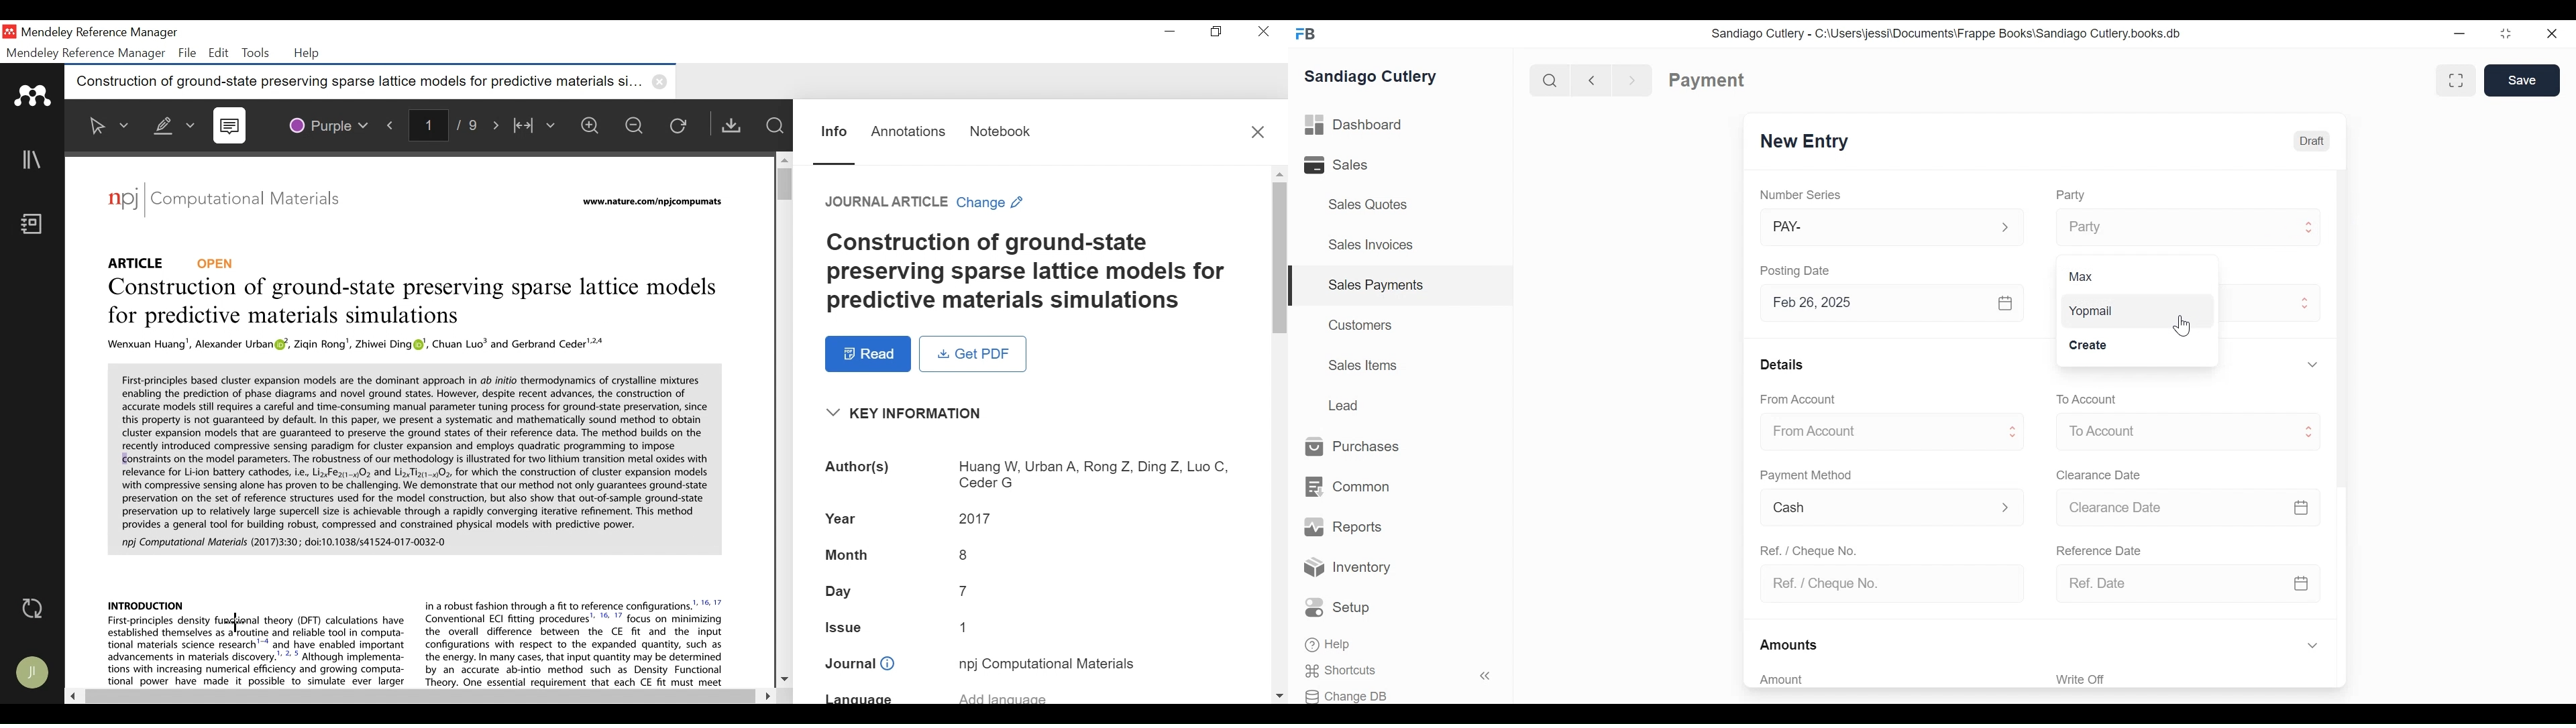  I want to click on Page Number/Total Number of Pae, so click(446, 126).